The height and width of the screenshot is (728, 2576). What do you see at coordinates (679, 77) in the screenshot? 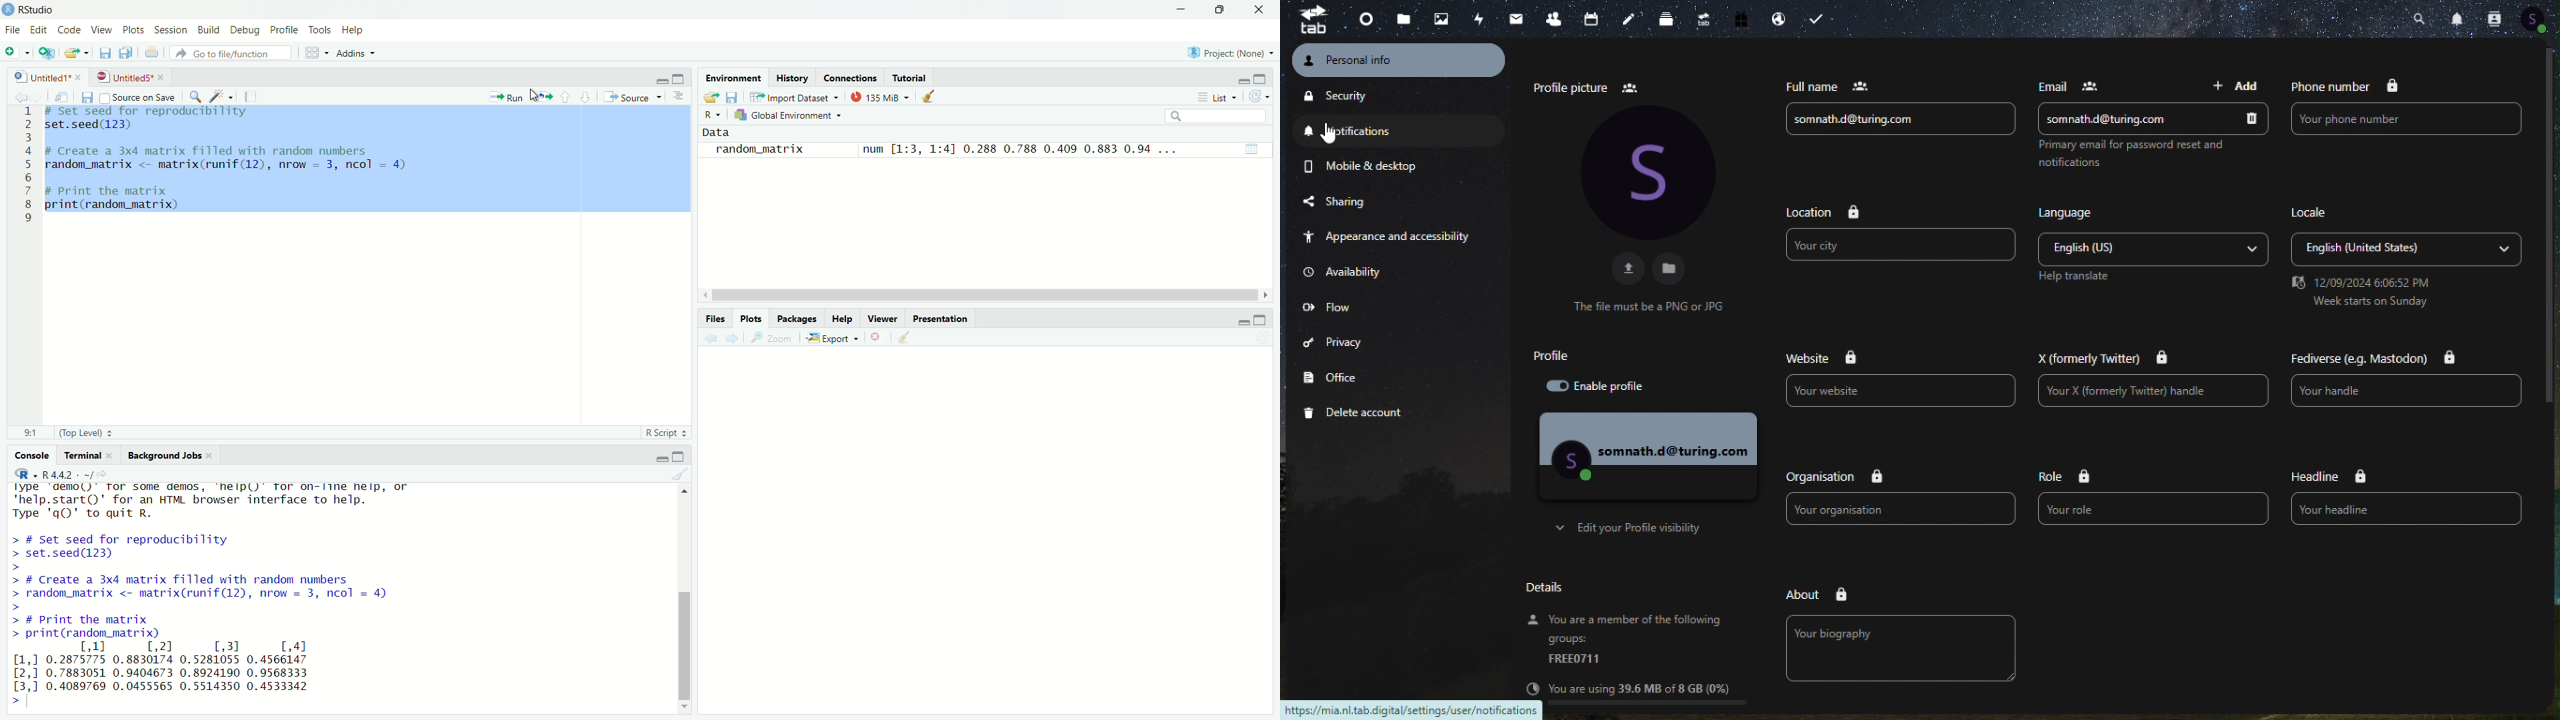
I see `maximise` at bounding box center [679, 77].